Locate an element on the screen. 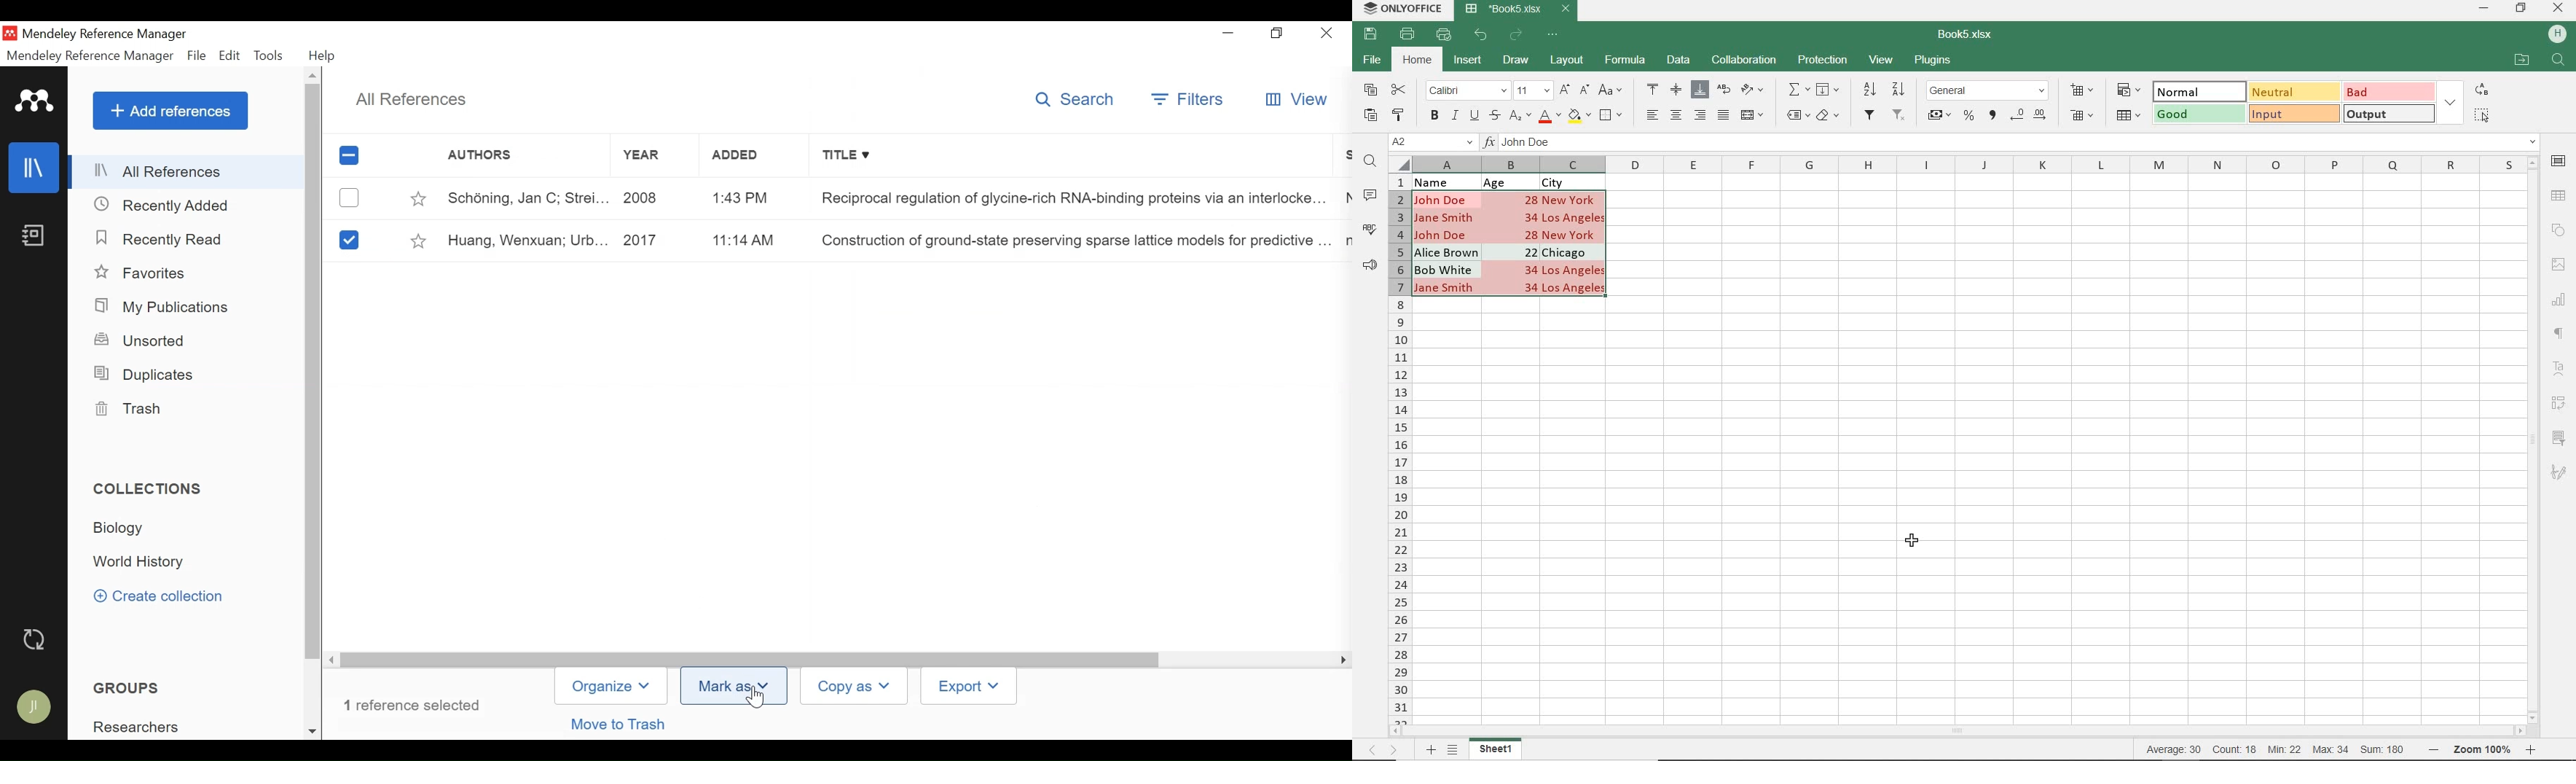 The width and height of the screenshot is (2576, 784). Sync is located at coordinates (37, 641).